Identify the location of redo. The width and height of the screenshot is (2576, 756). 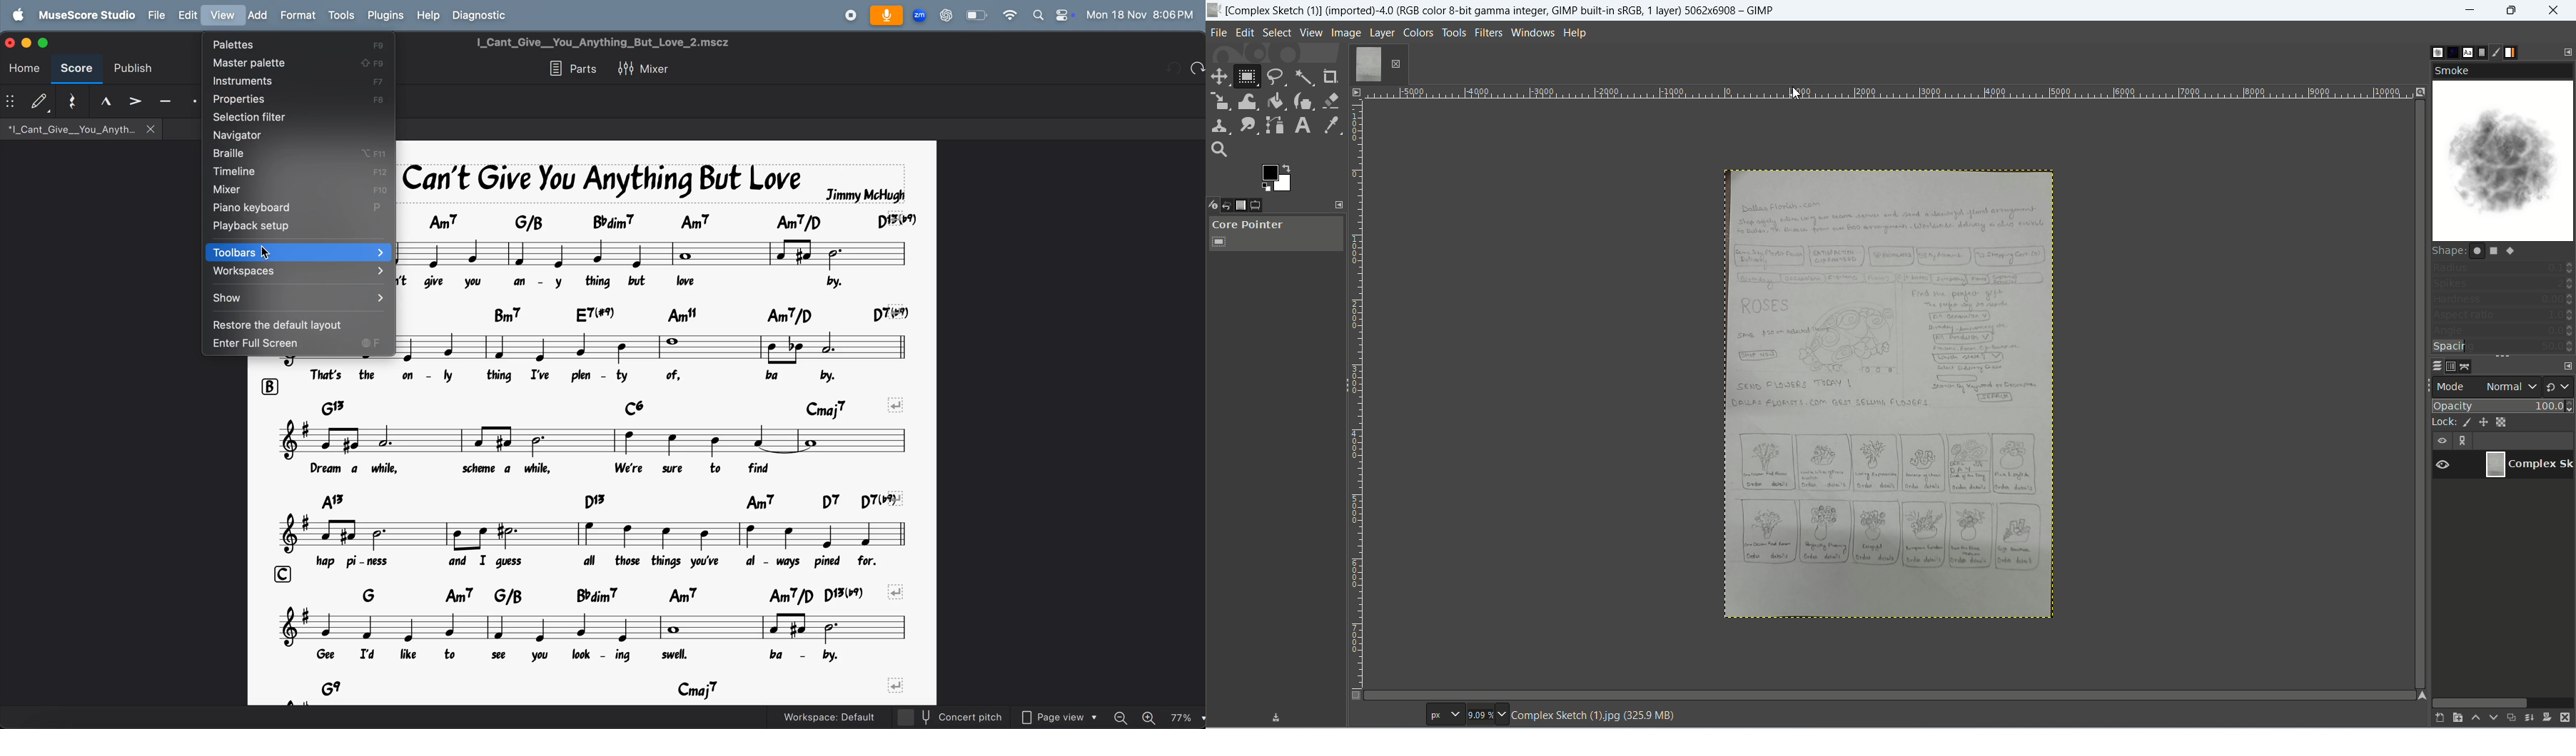
(1174, 69).